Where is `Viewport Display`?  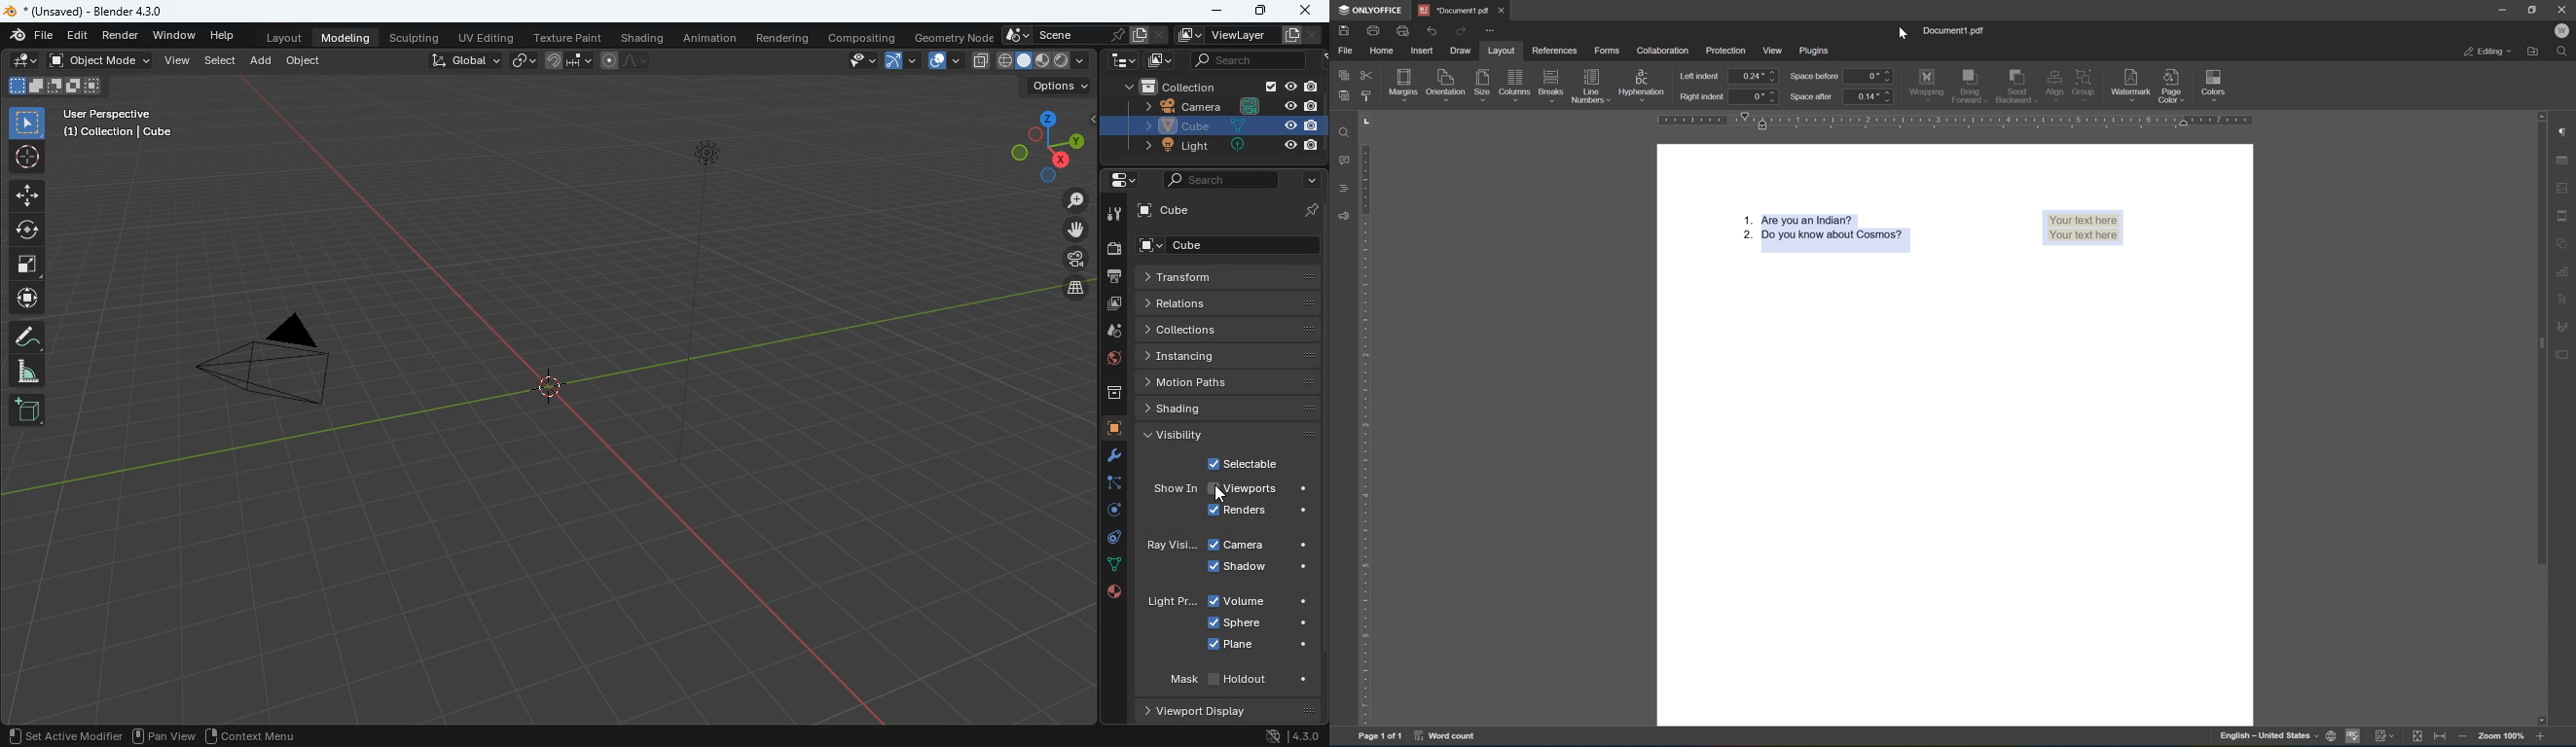
Viewport Display is located at coordinates (1192, 711).